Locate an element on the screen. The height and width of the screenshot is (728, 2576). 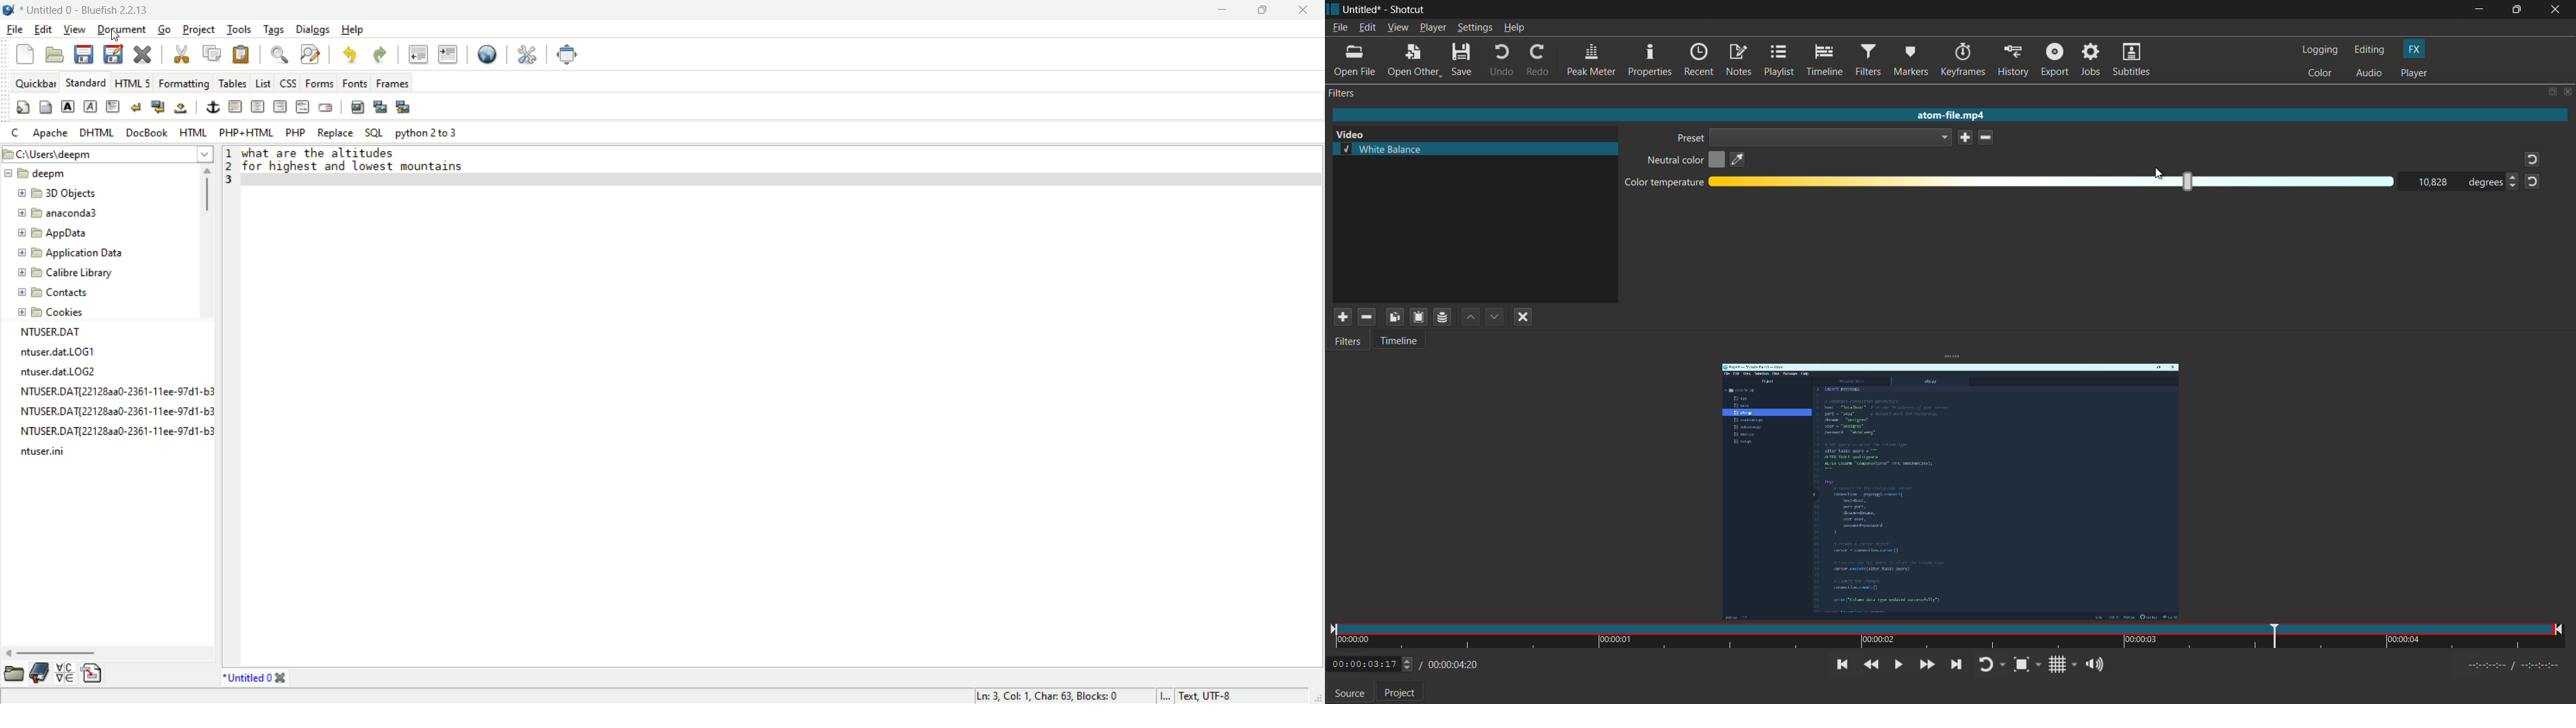
export is located at coordinates (2055, 59).